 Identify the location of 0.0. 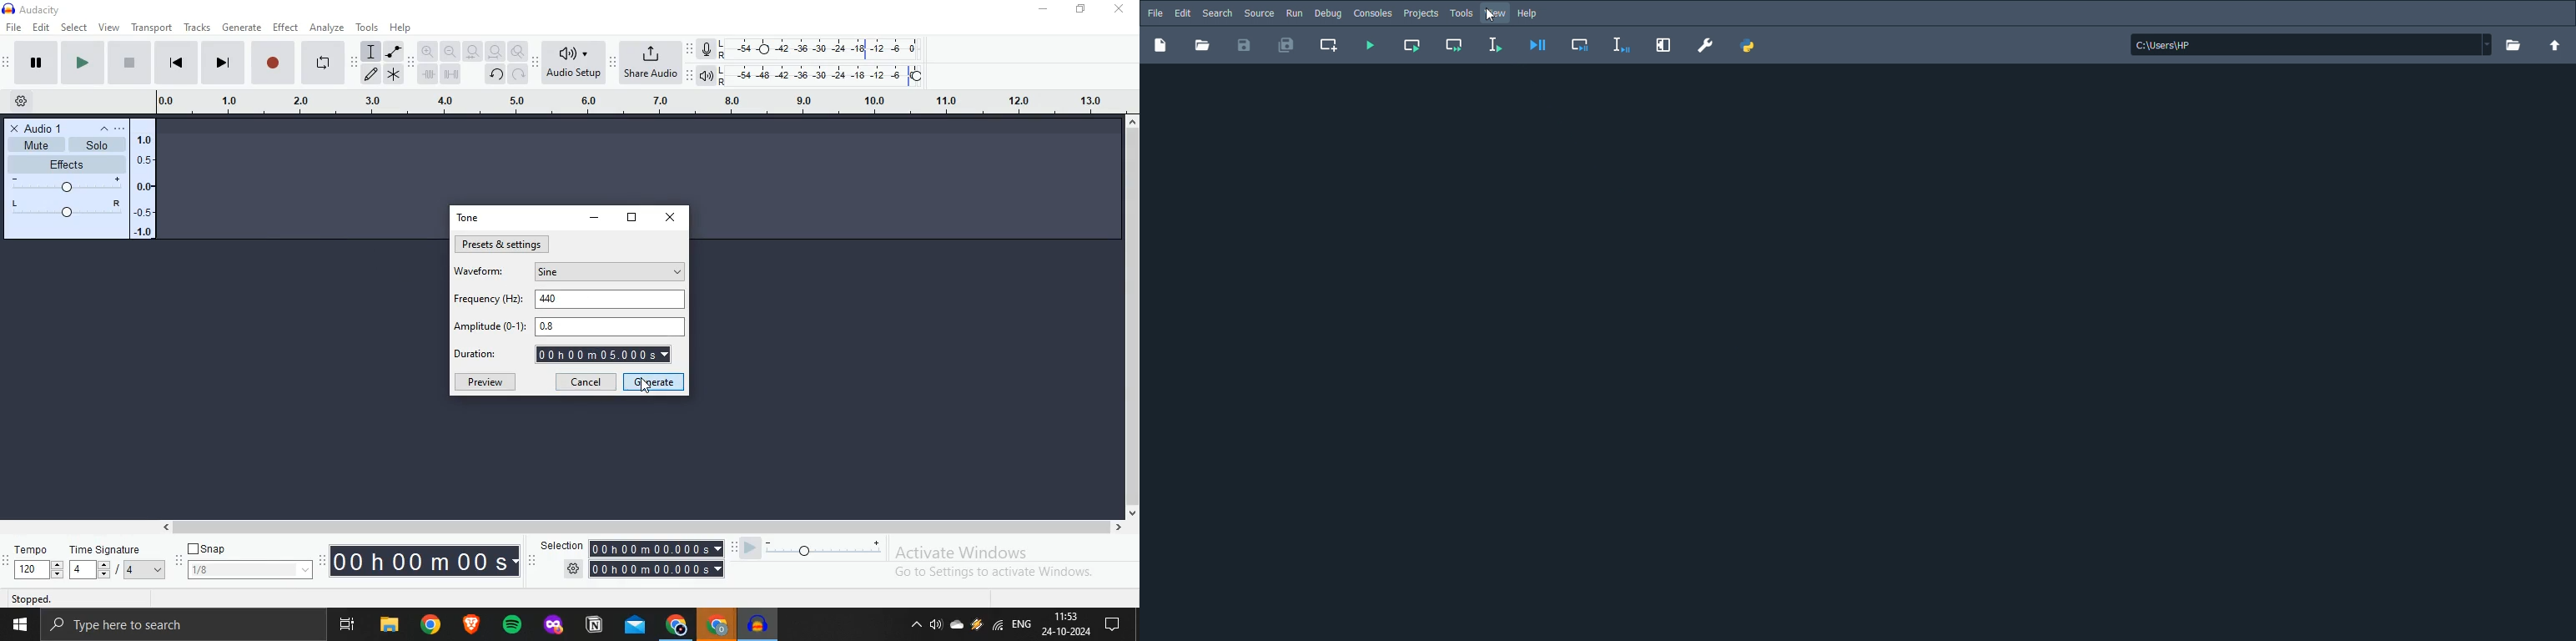
(179, 104).